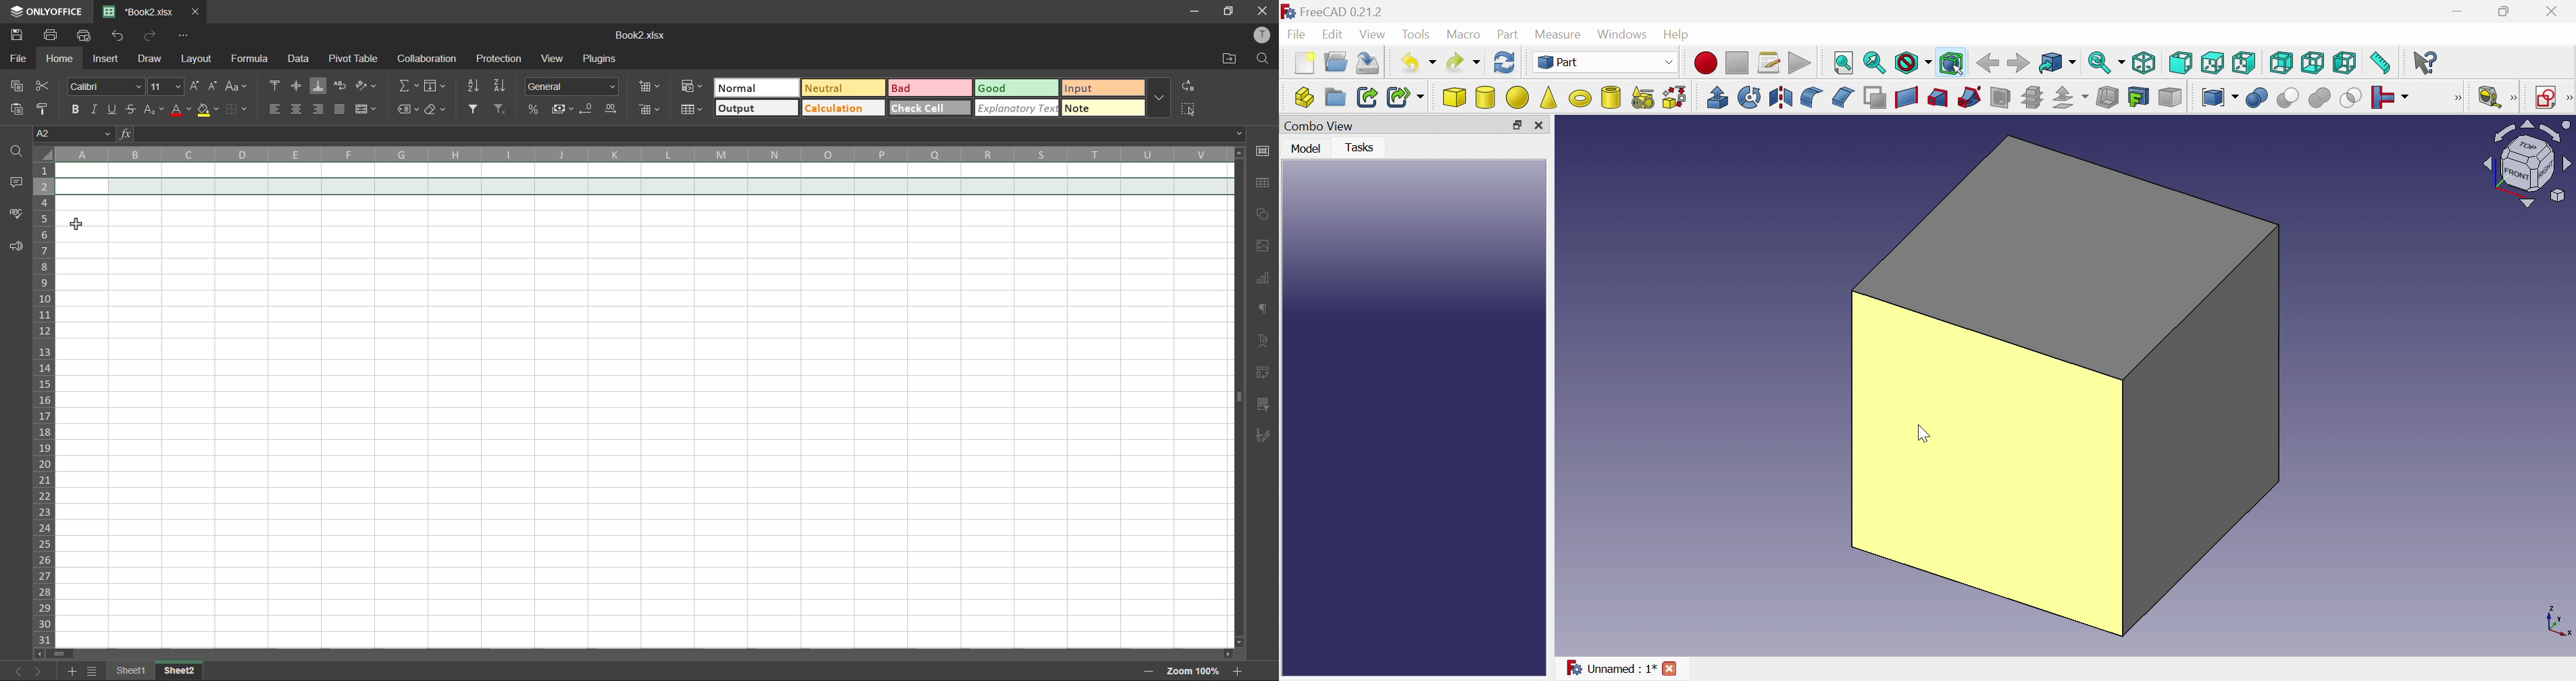  I want to click on Forward, so click(2020, 61).